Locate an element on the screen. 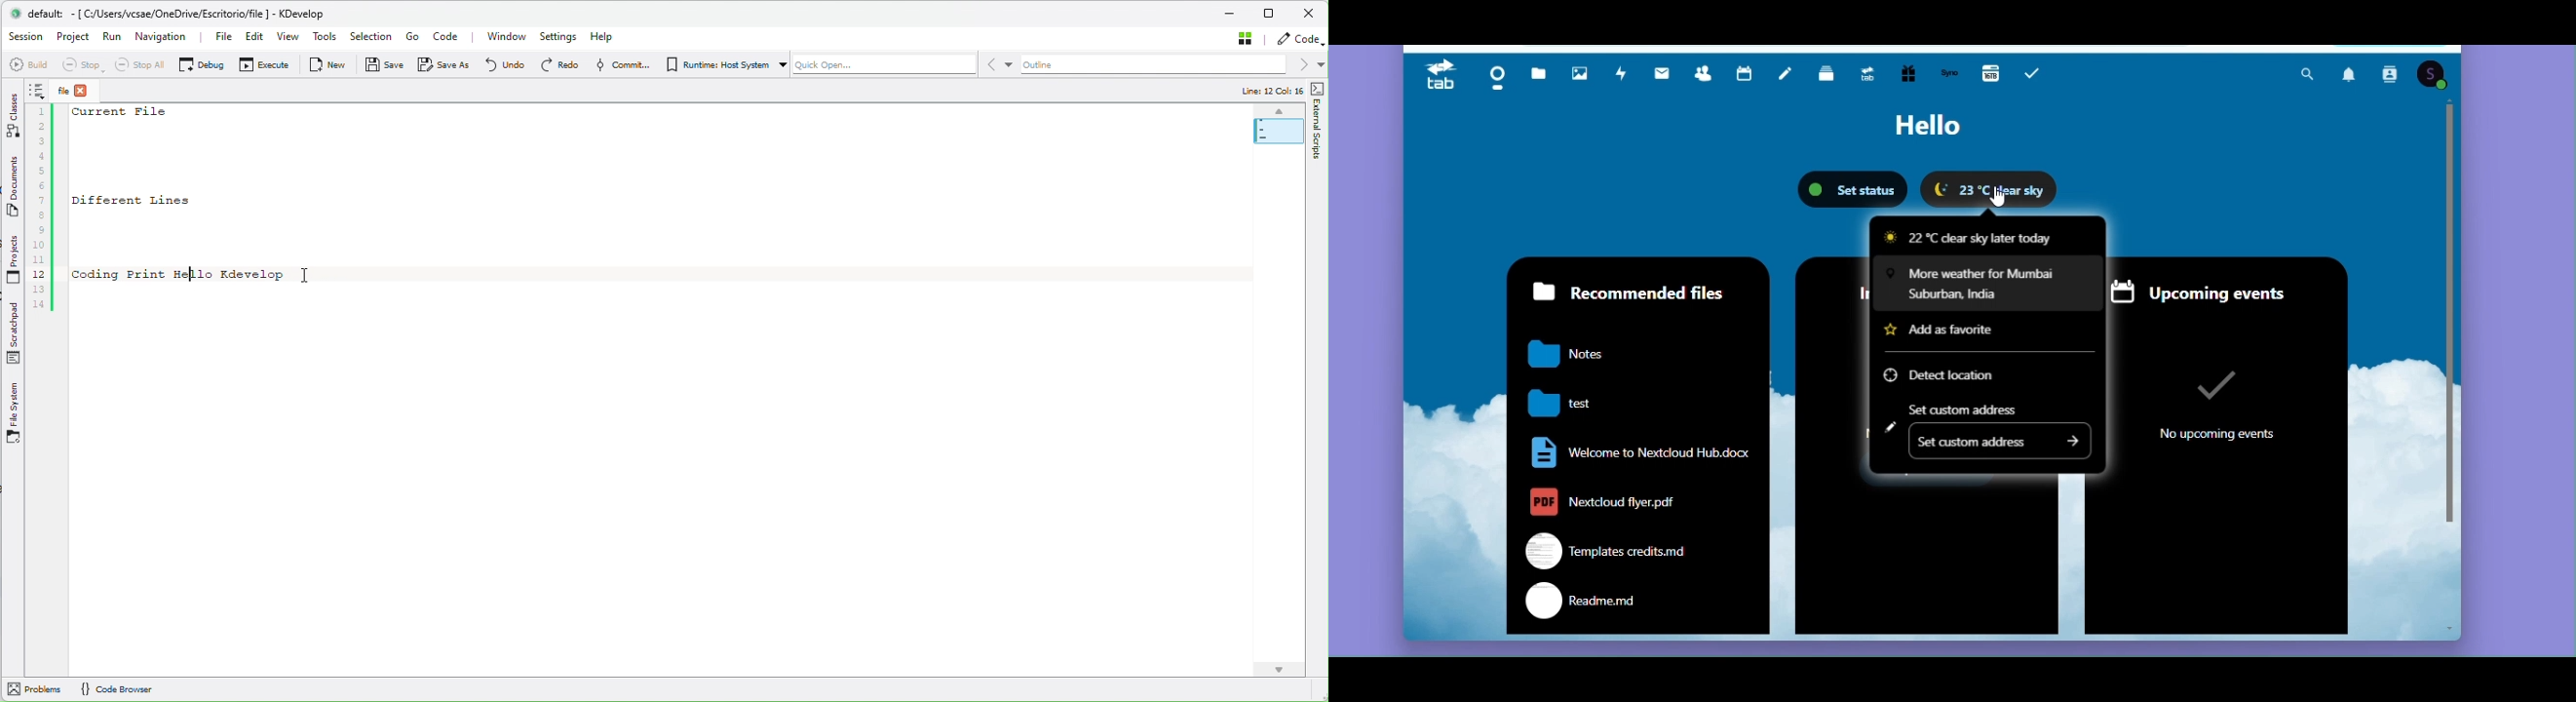 The height and width of the screenshot is (728, 2576). Settings is located at coordinates (559, 37).